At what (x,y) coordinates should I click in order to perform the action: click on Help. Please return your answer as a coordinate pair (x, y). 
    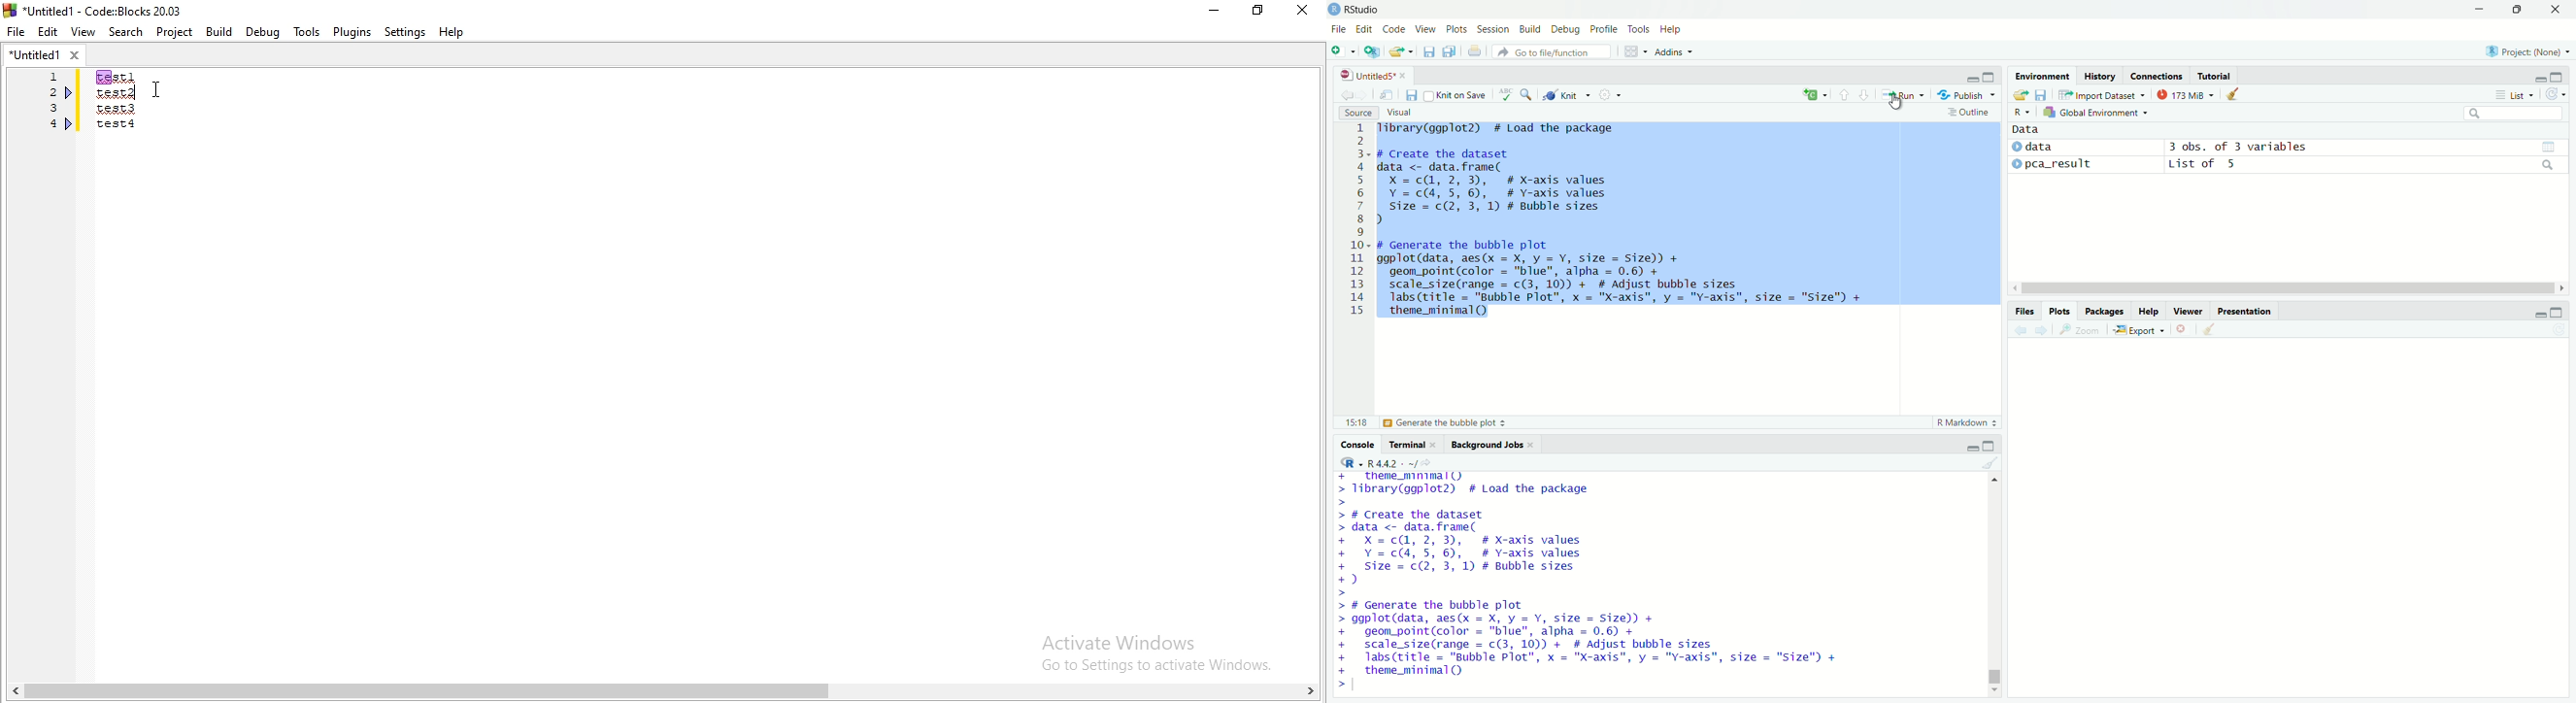
    Looking at the image, I should click on (455, 34).